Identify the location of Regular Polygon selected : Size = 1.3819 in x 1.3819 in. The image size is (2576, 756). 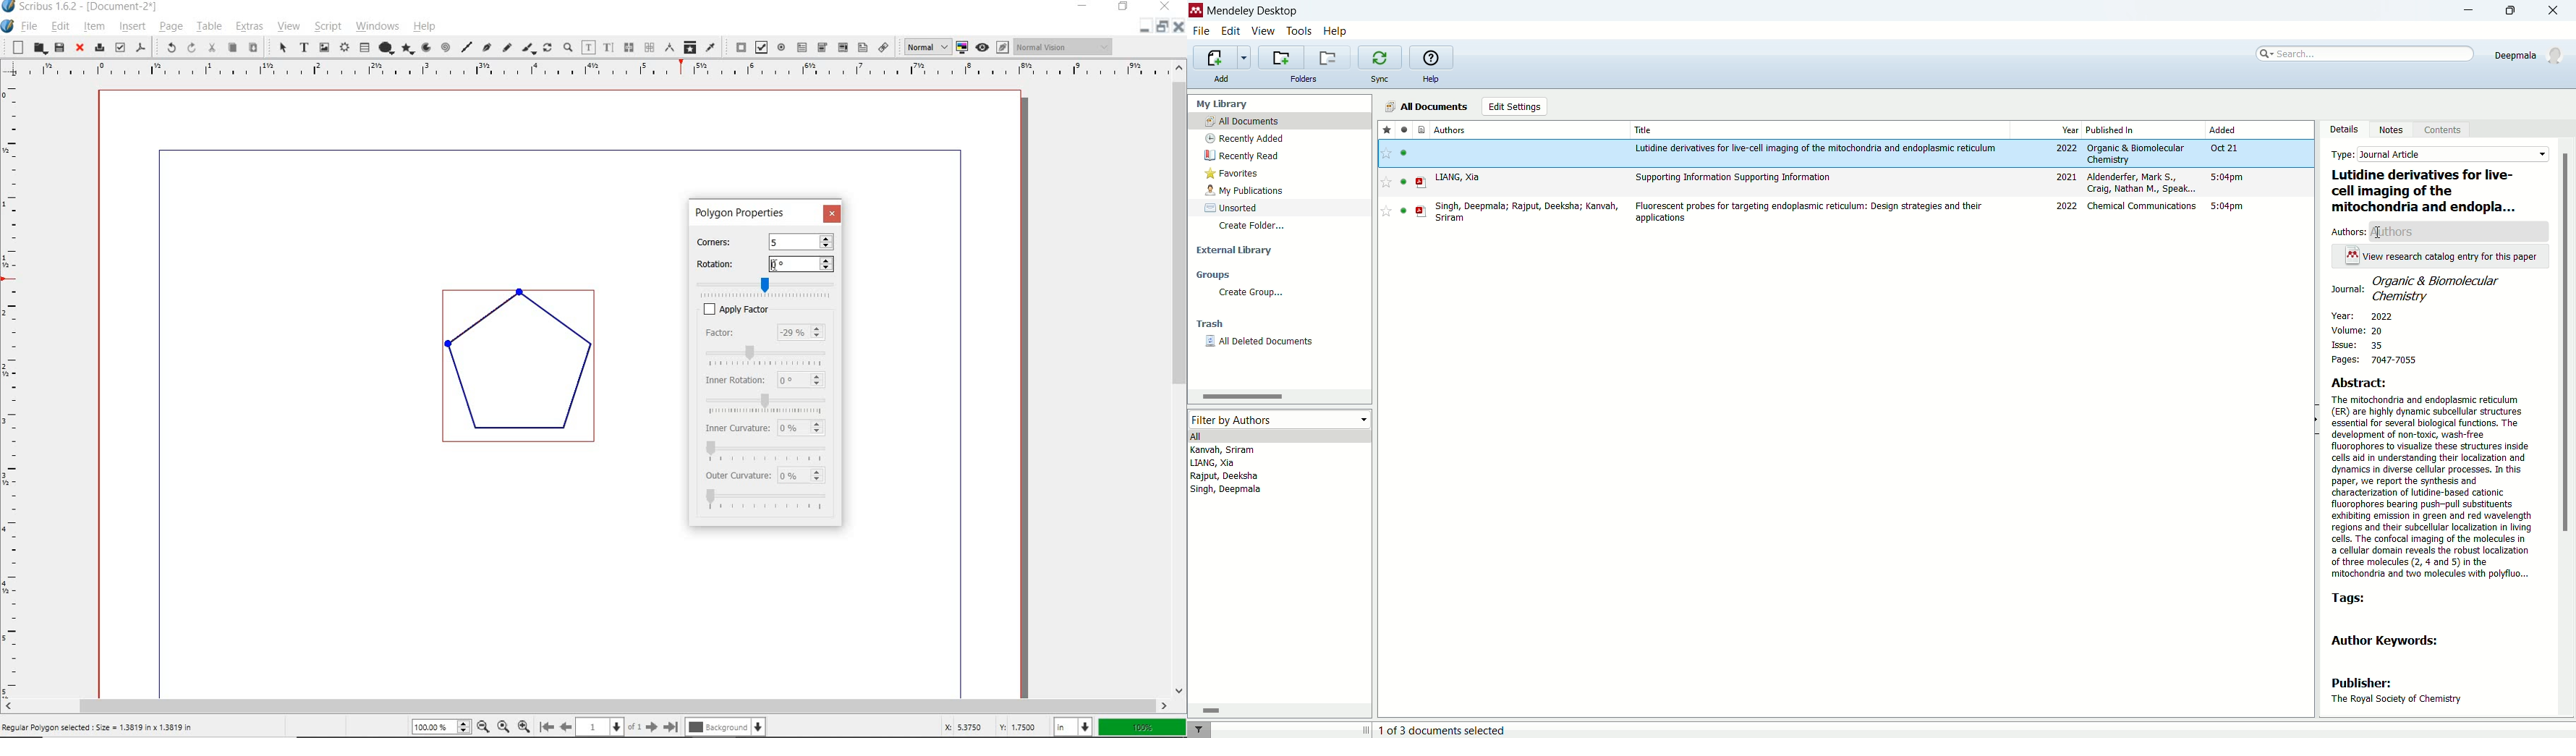
(102, 726).